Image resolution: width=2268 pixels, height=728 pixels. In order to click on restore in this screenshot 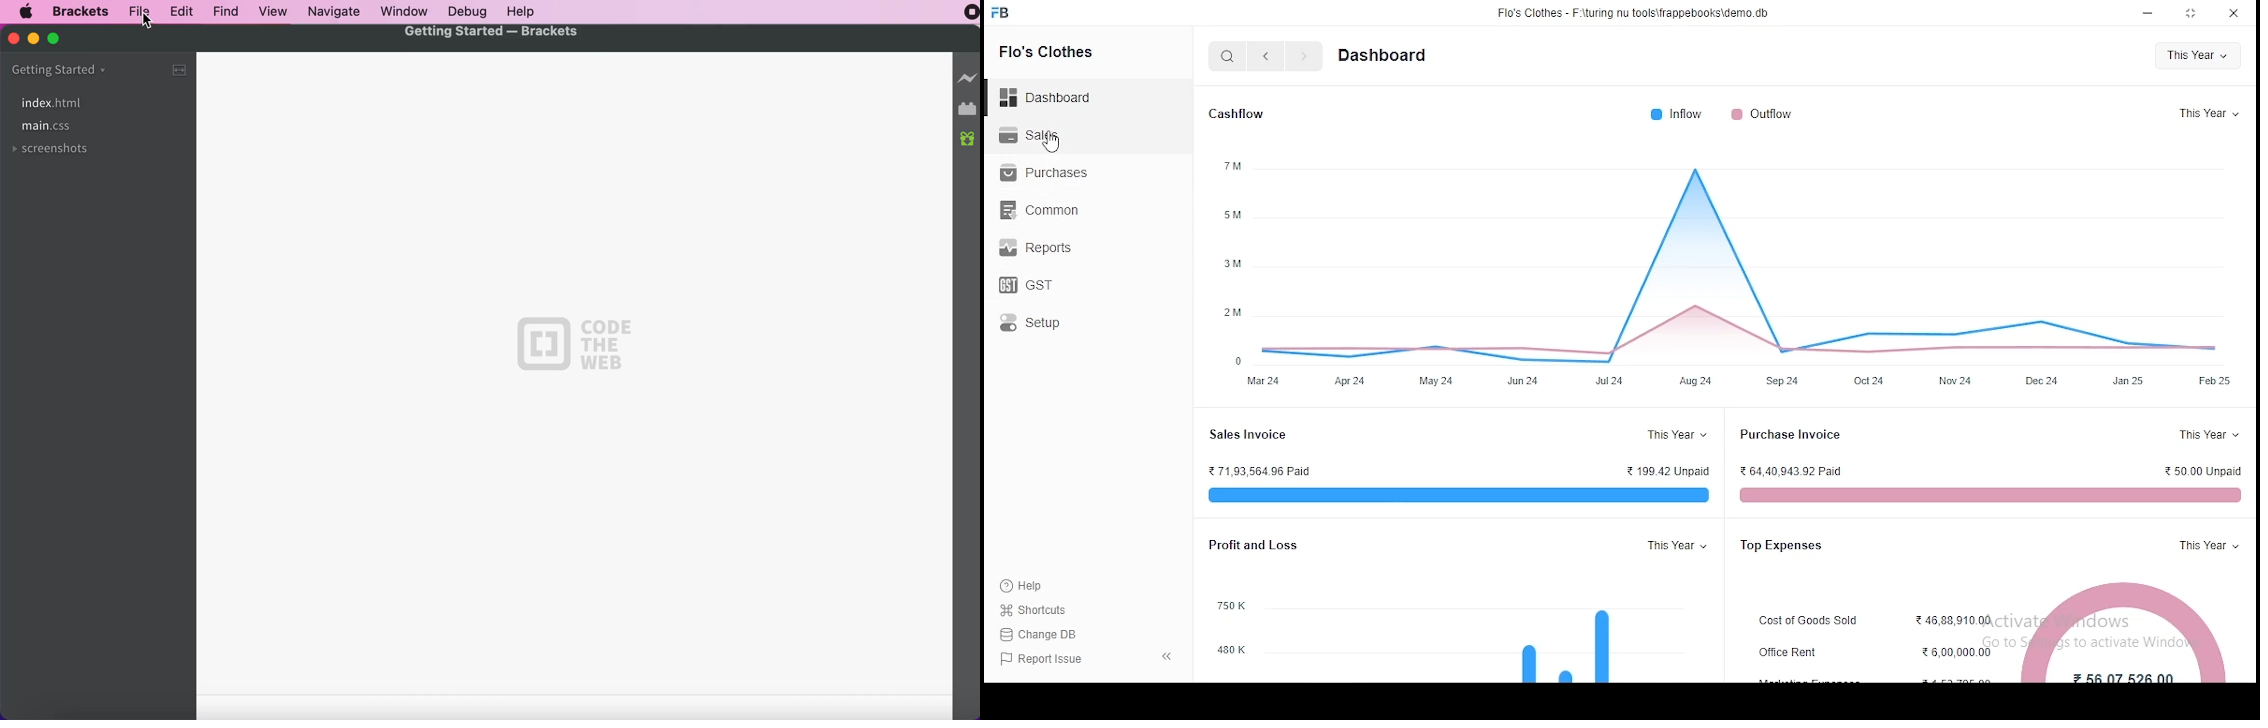, I will do `click(2194, 13)`.